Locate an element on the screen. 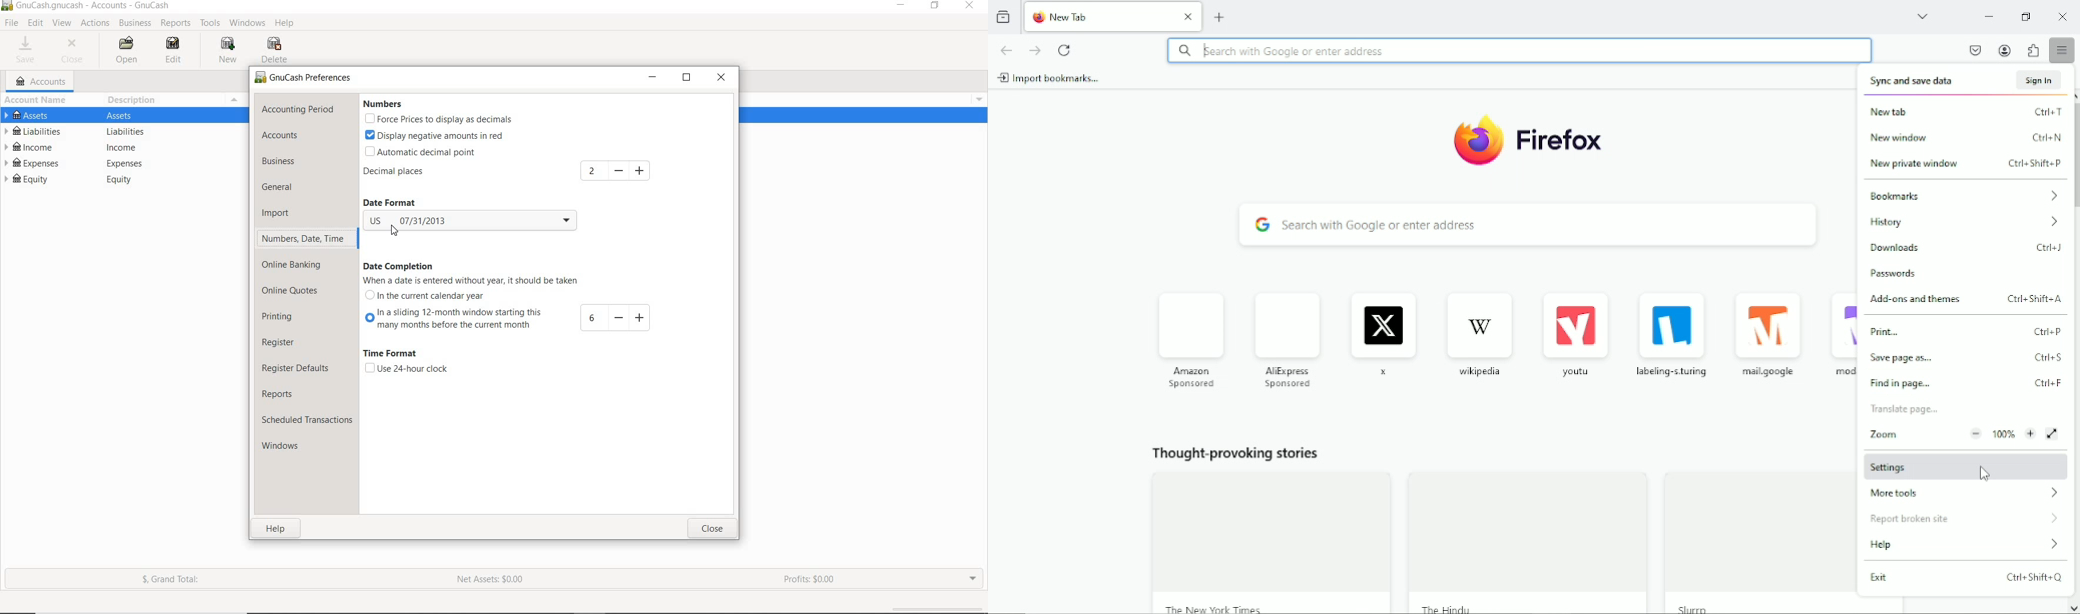 This screenshot has width=2100, height=616. Menu is located at coordinates (233, 100).